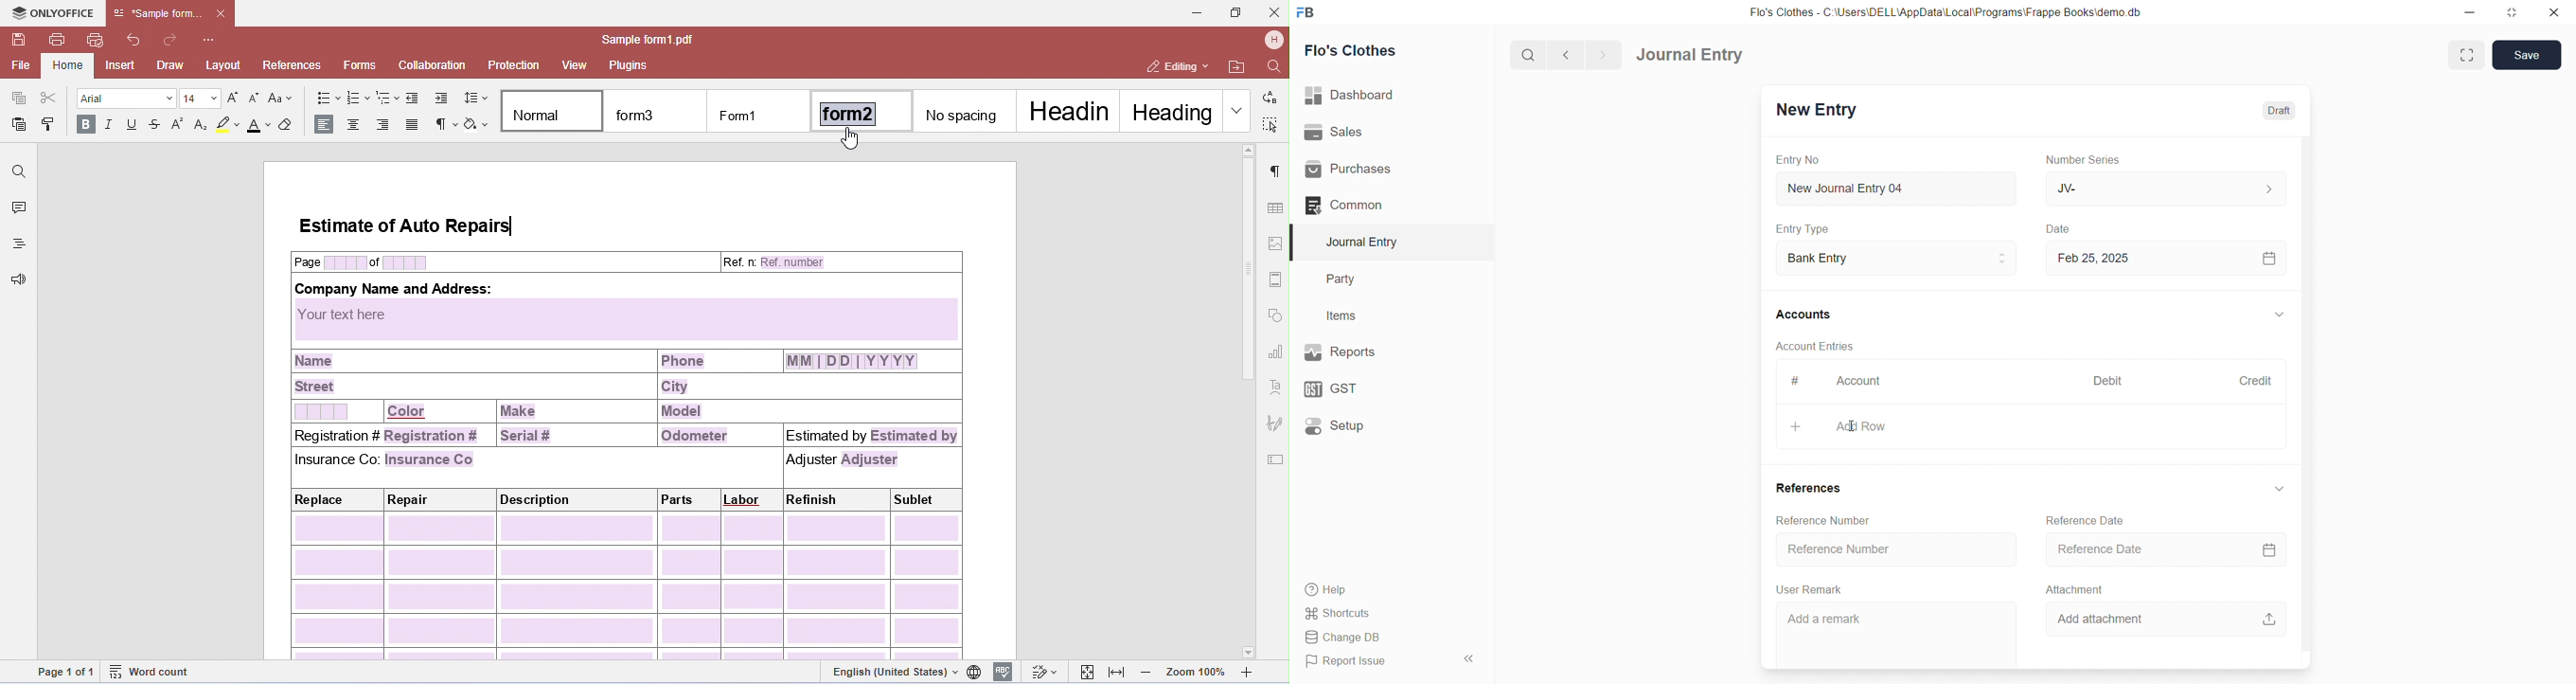 The height and width of the screenshot is (700, 2576). What do you see at coordinates (2313, 384) in the screenshot?
I see `Scroll bar` at bounding box center [2313, 384].